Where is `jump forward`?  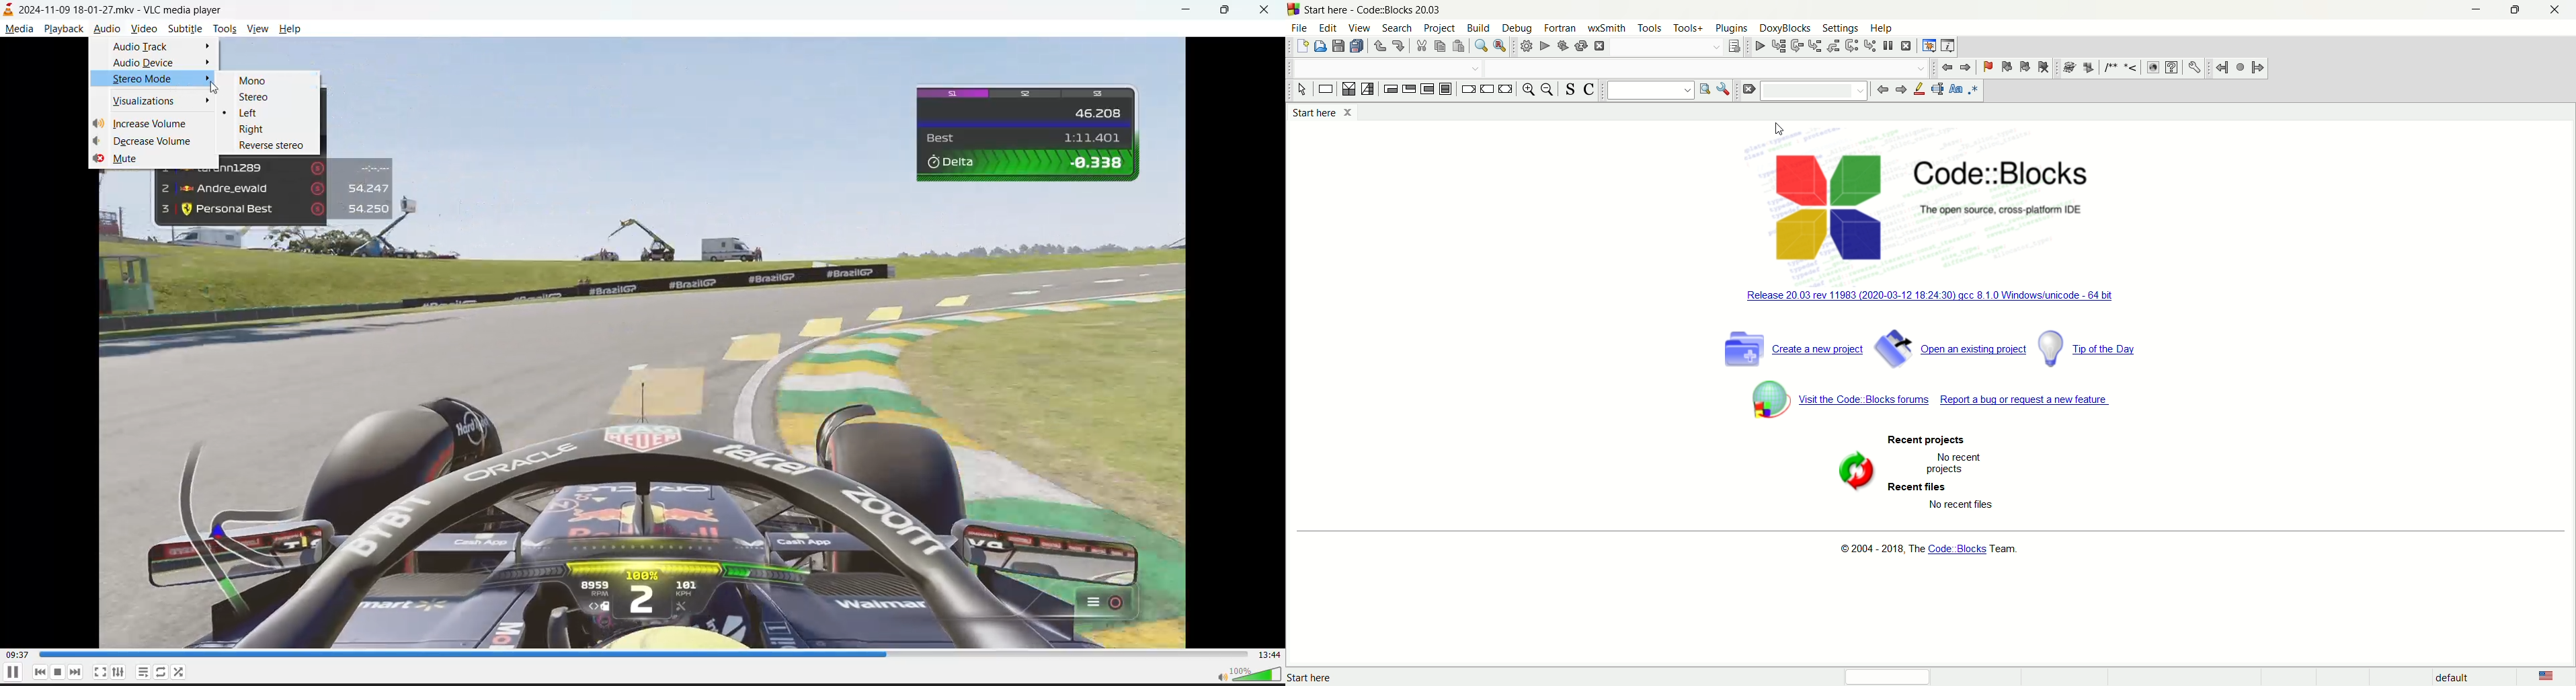 jump forward is located at coordinates (2257, 67).